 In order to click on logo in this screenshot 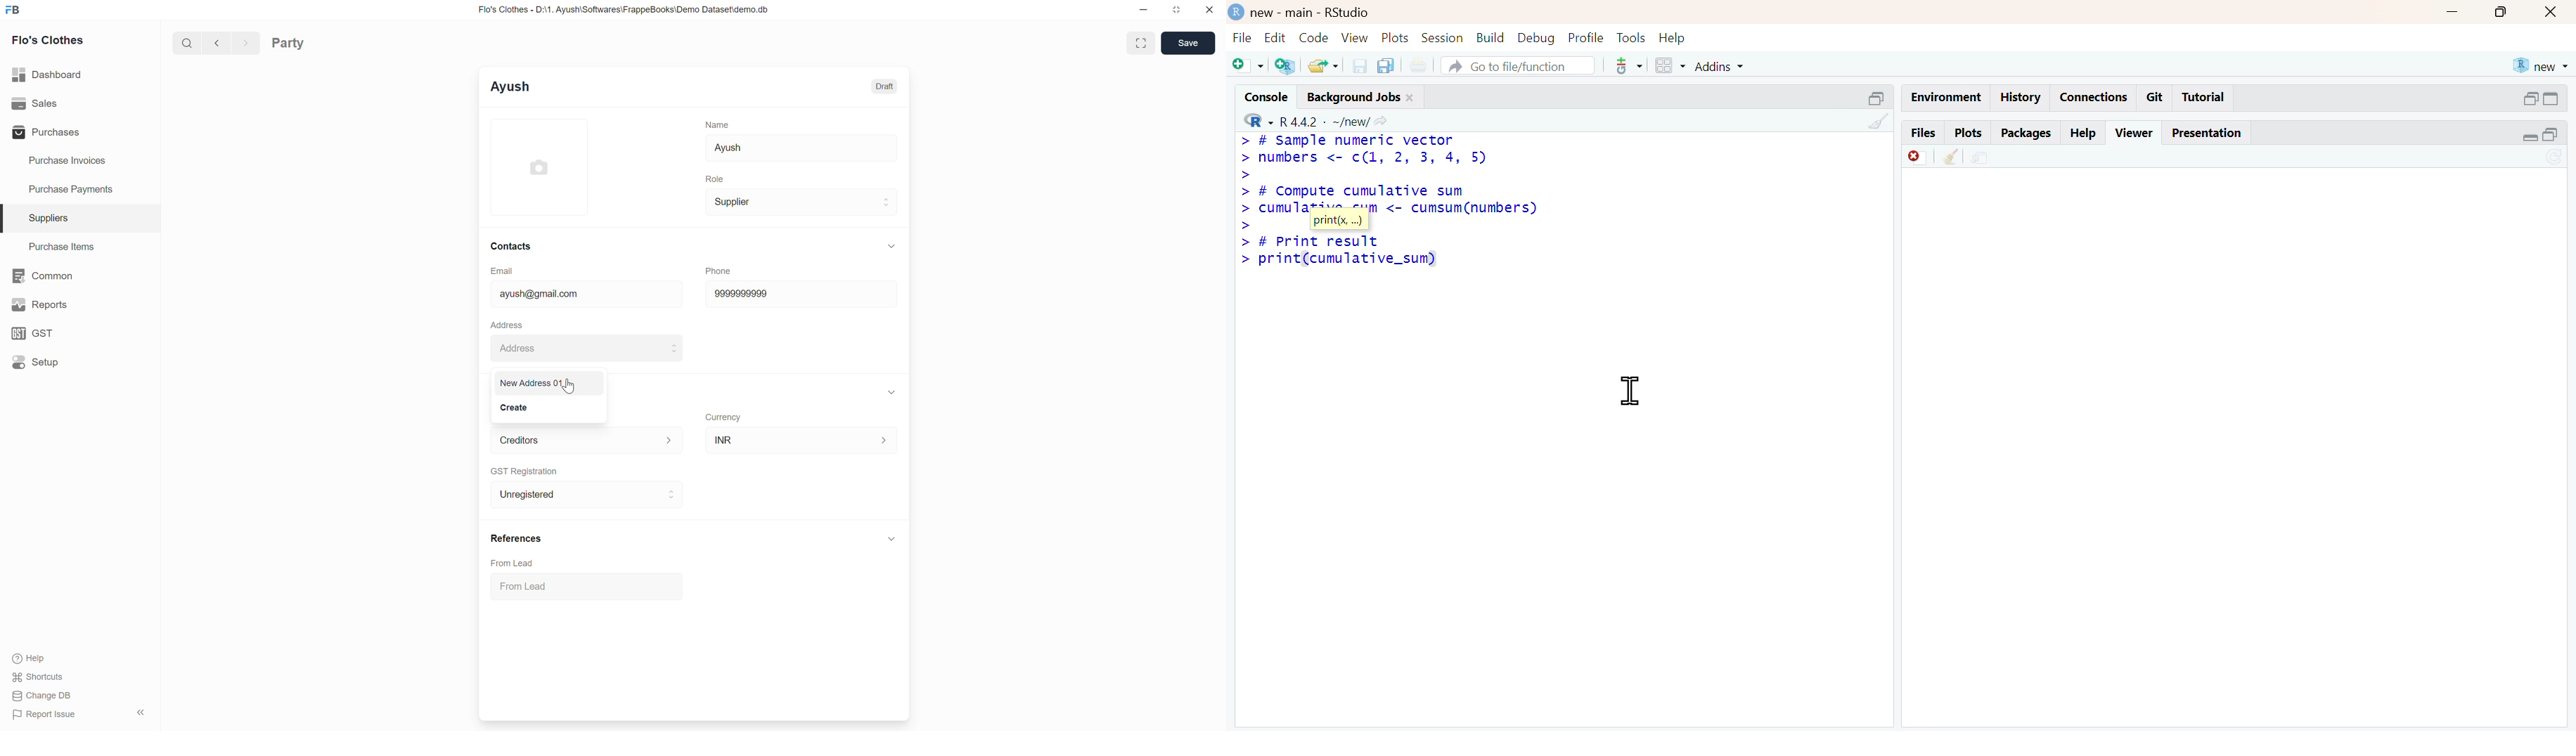, I will do `click(1237, 13)`.